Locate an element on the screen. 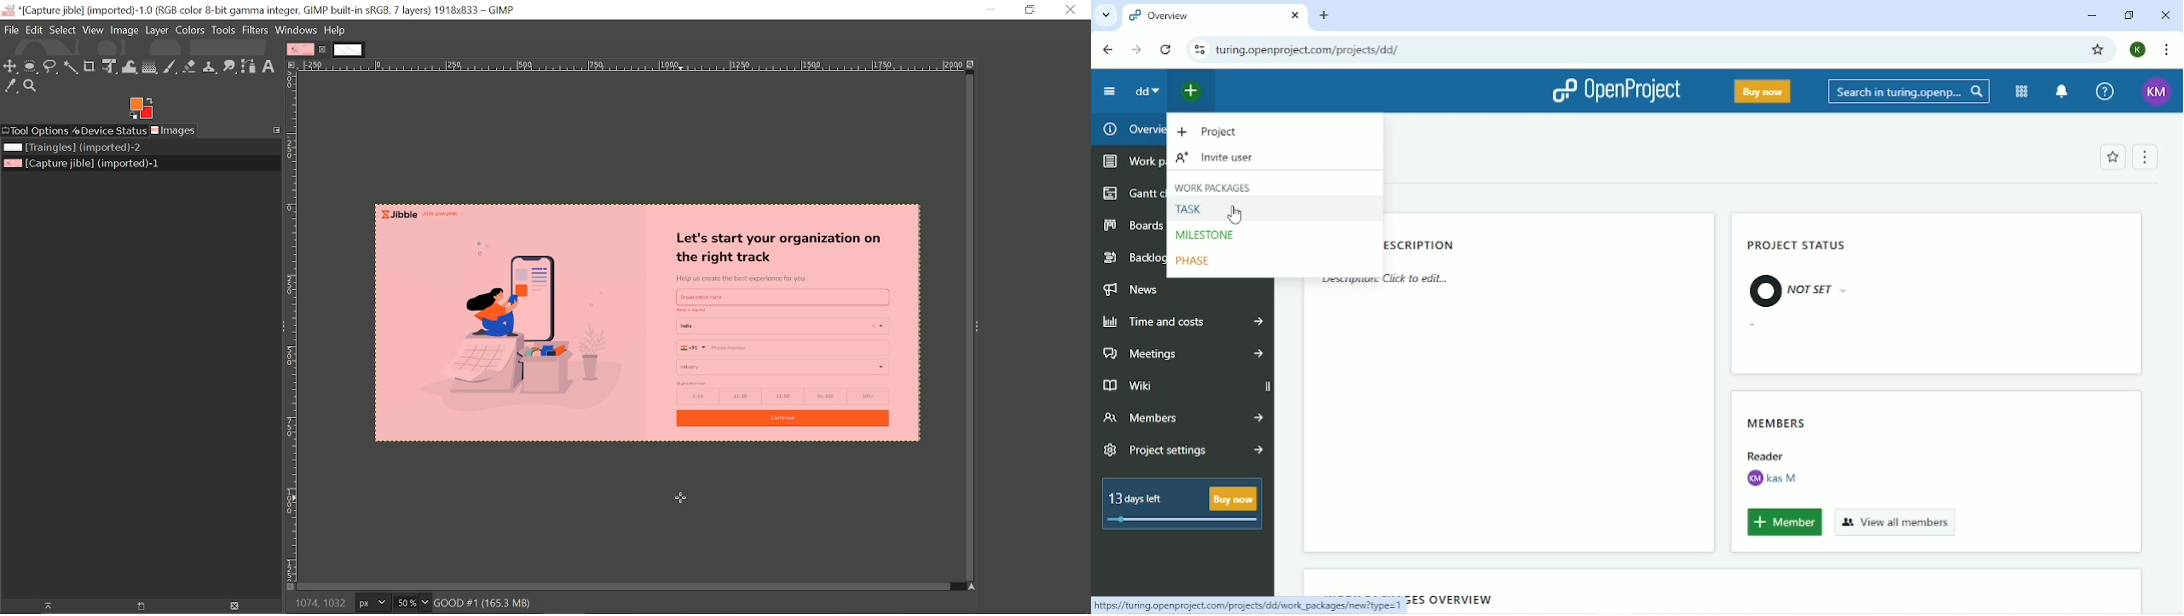 Image resolution: width=2184 pixels, height=616 pixels. https://turing.openproject.com/projects/dd/work_packages/new?type=1 is located at coordinates (1251, 604).